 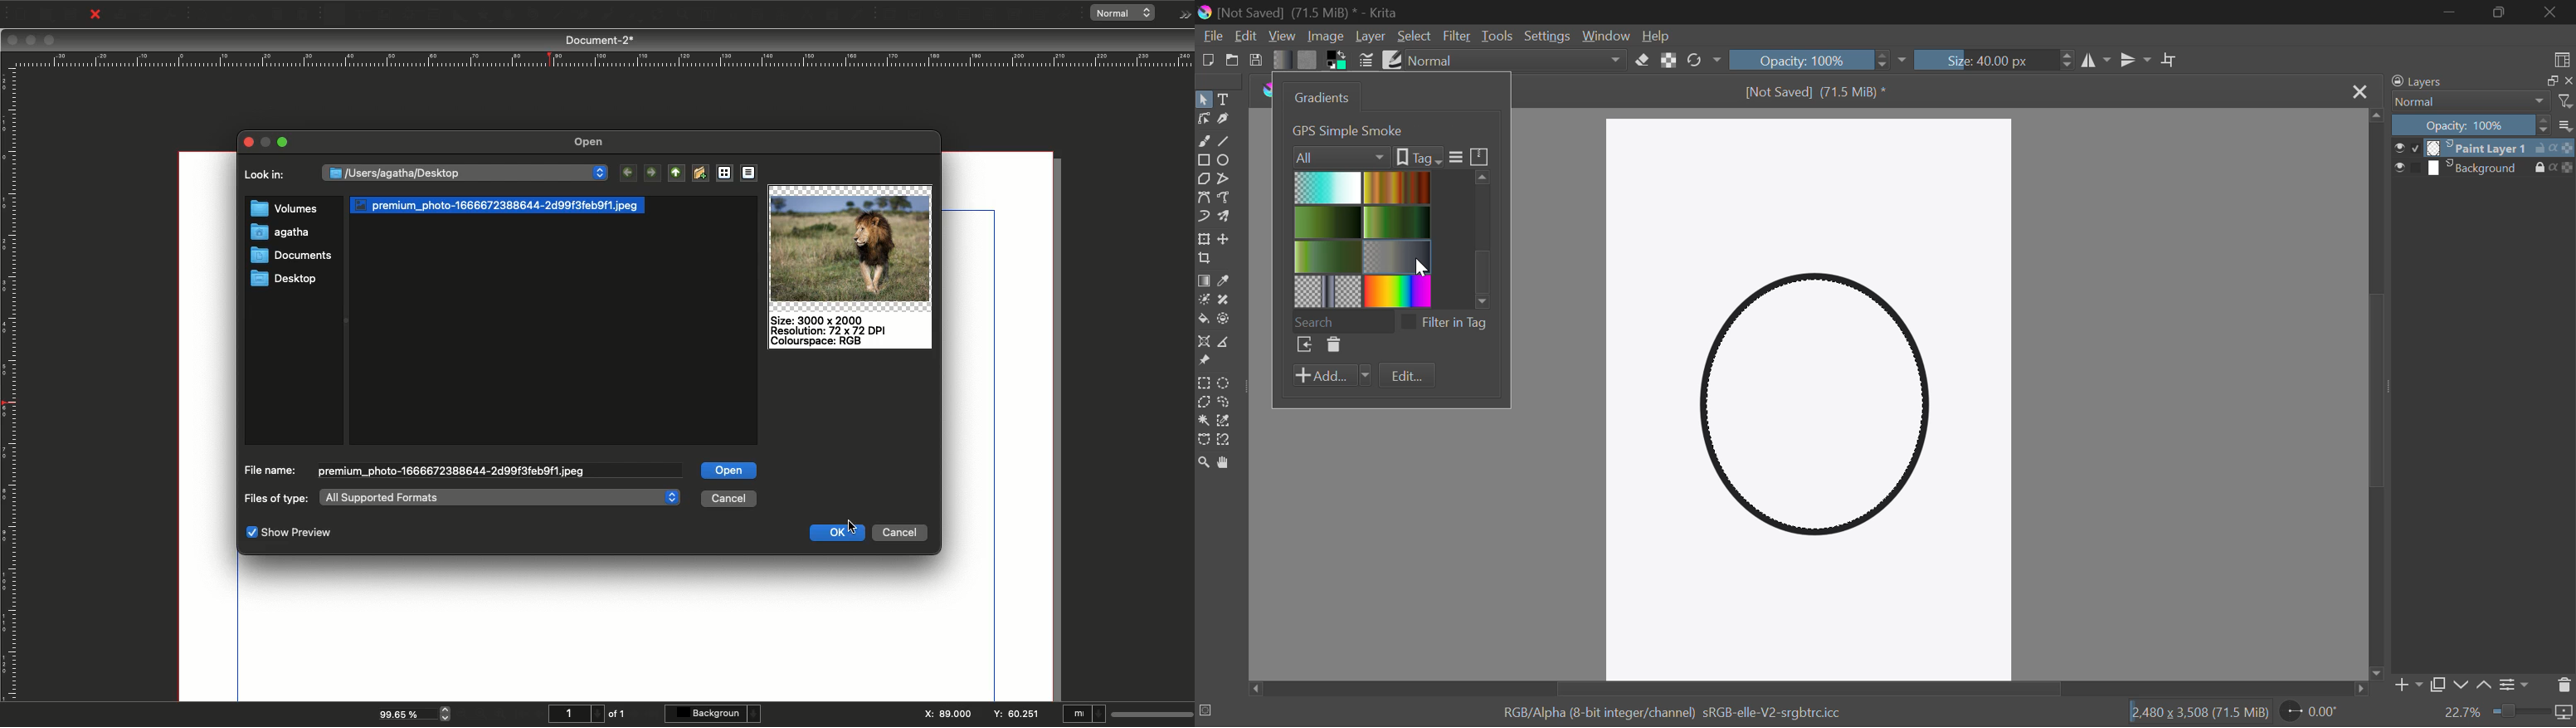 I want to click on Save, so click(x=74, y=13).